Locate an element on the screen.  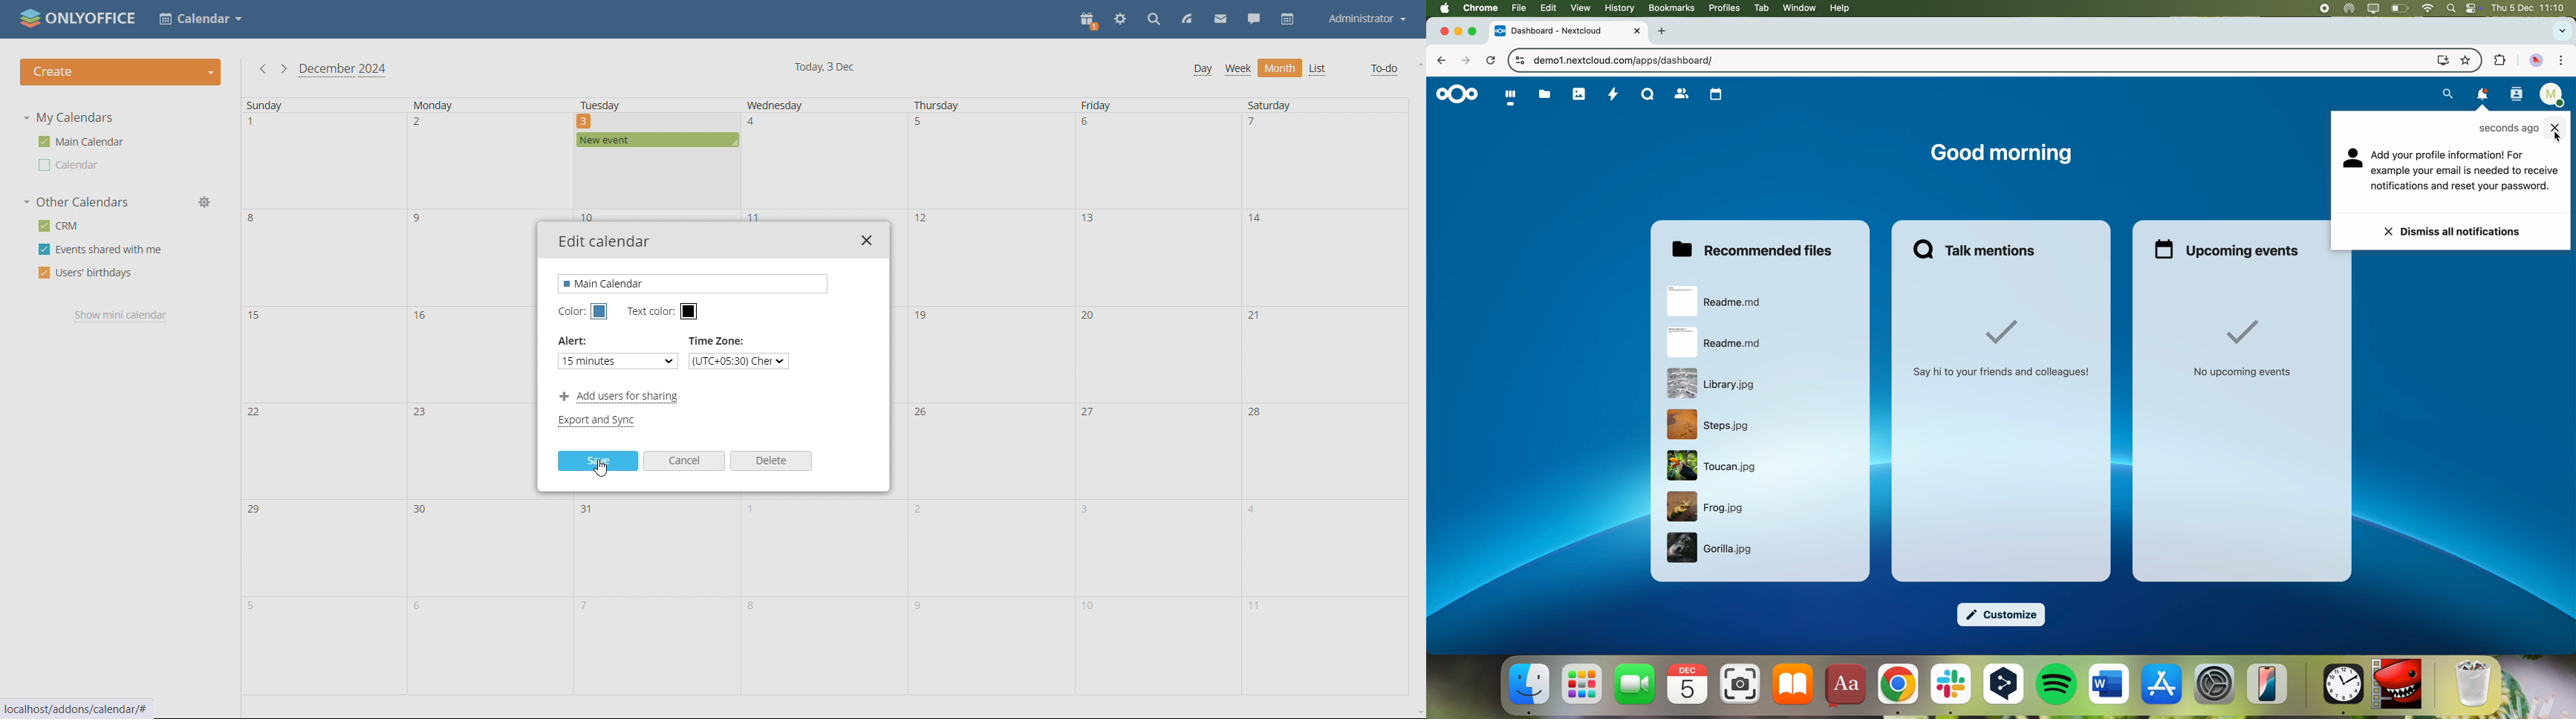
address is located at coordinates (78, 709).